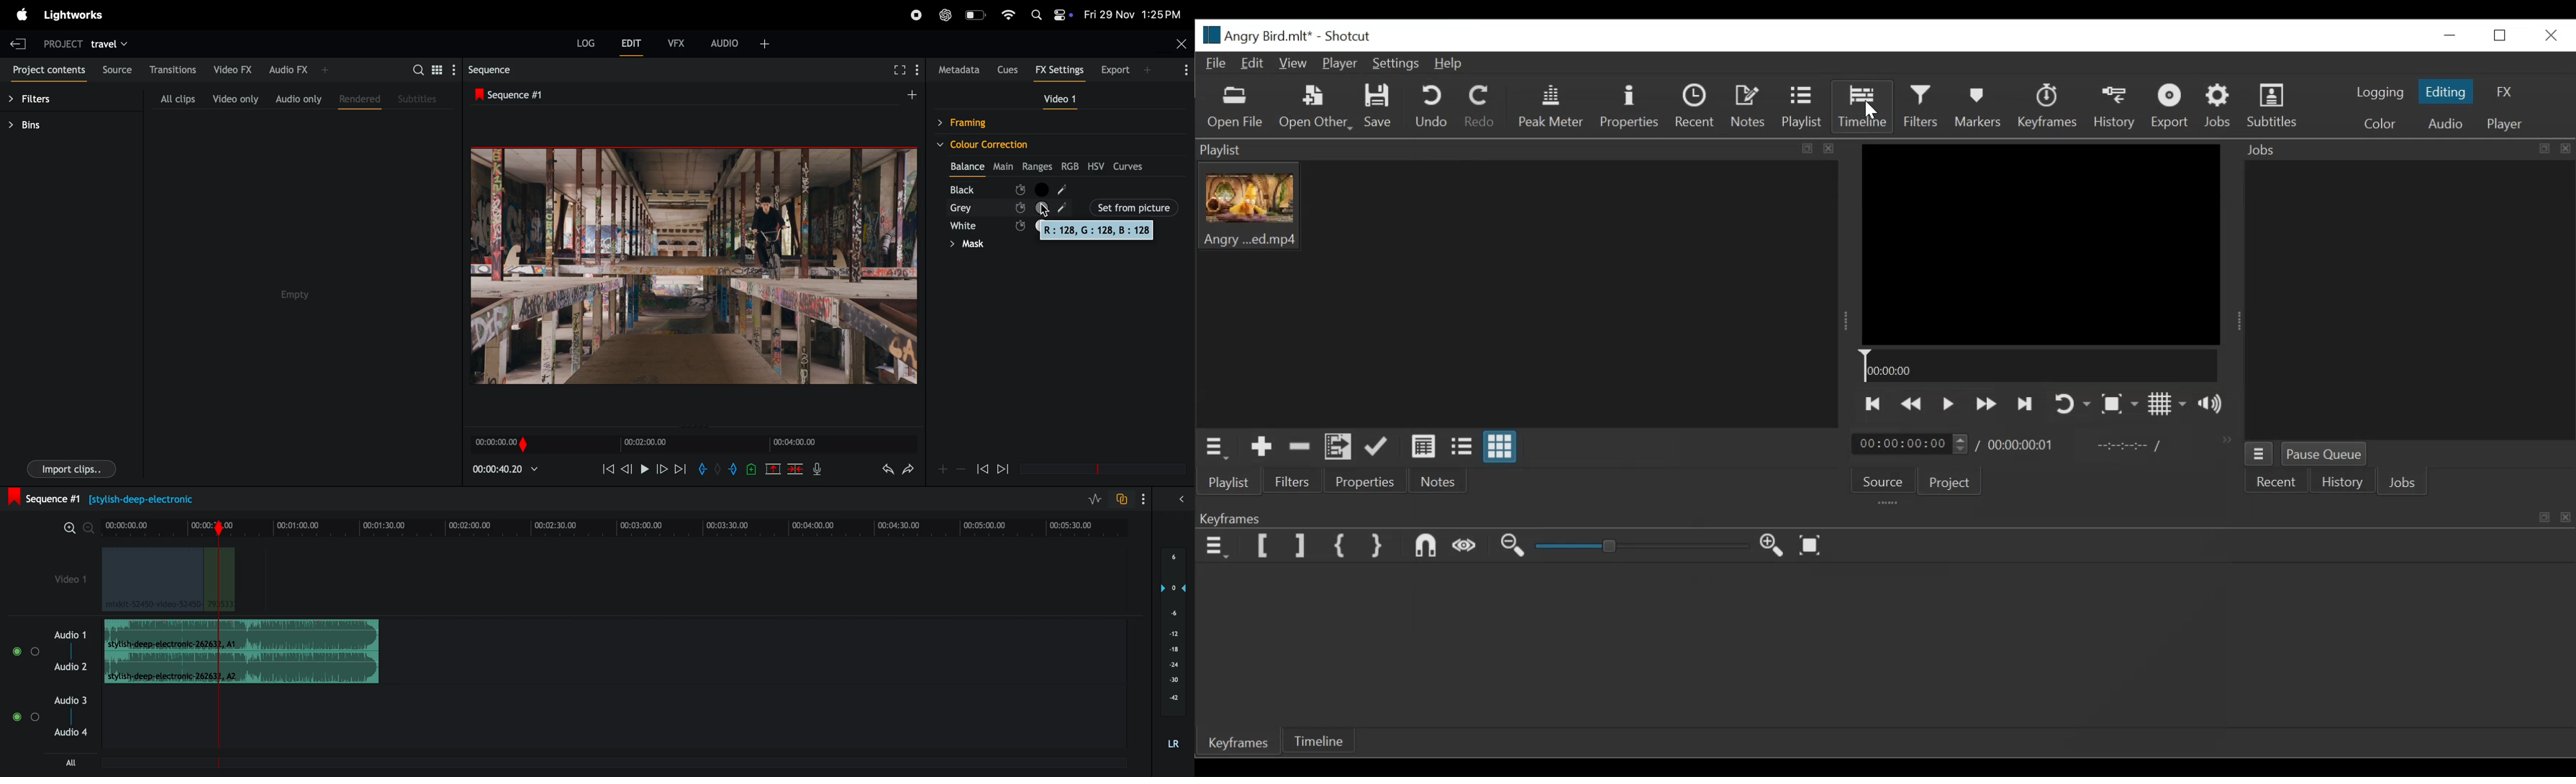 The image size is (2576, 784). I want to click on black node, so click(1098, 189).